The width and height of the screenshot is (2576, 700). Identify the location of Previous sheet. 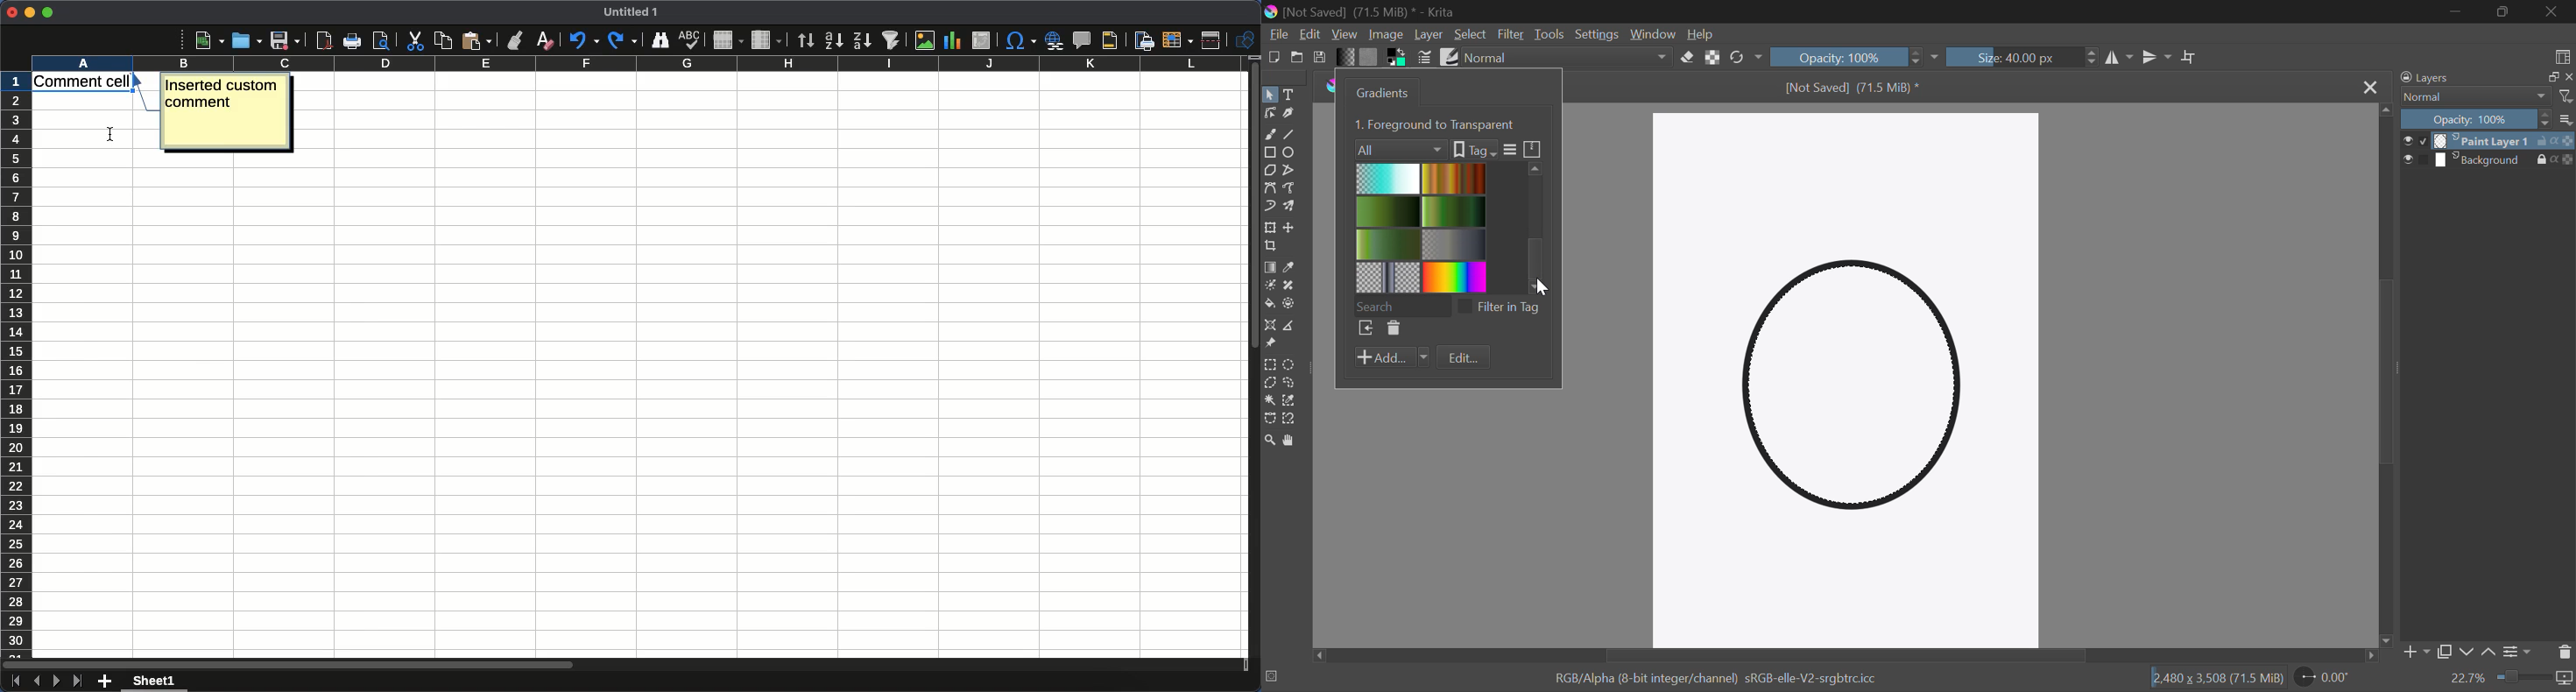
(39, 682).